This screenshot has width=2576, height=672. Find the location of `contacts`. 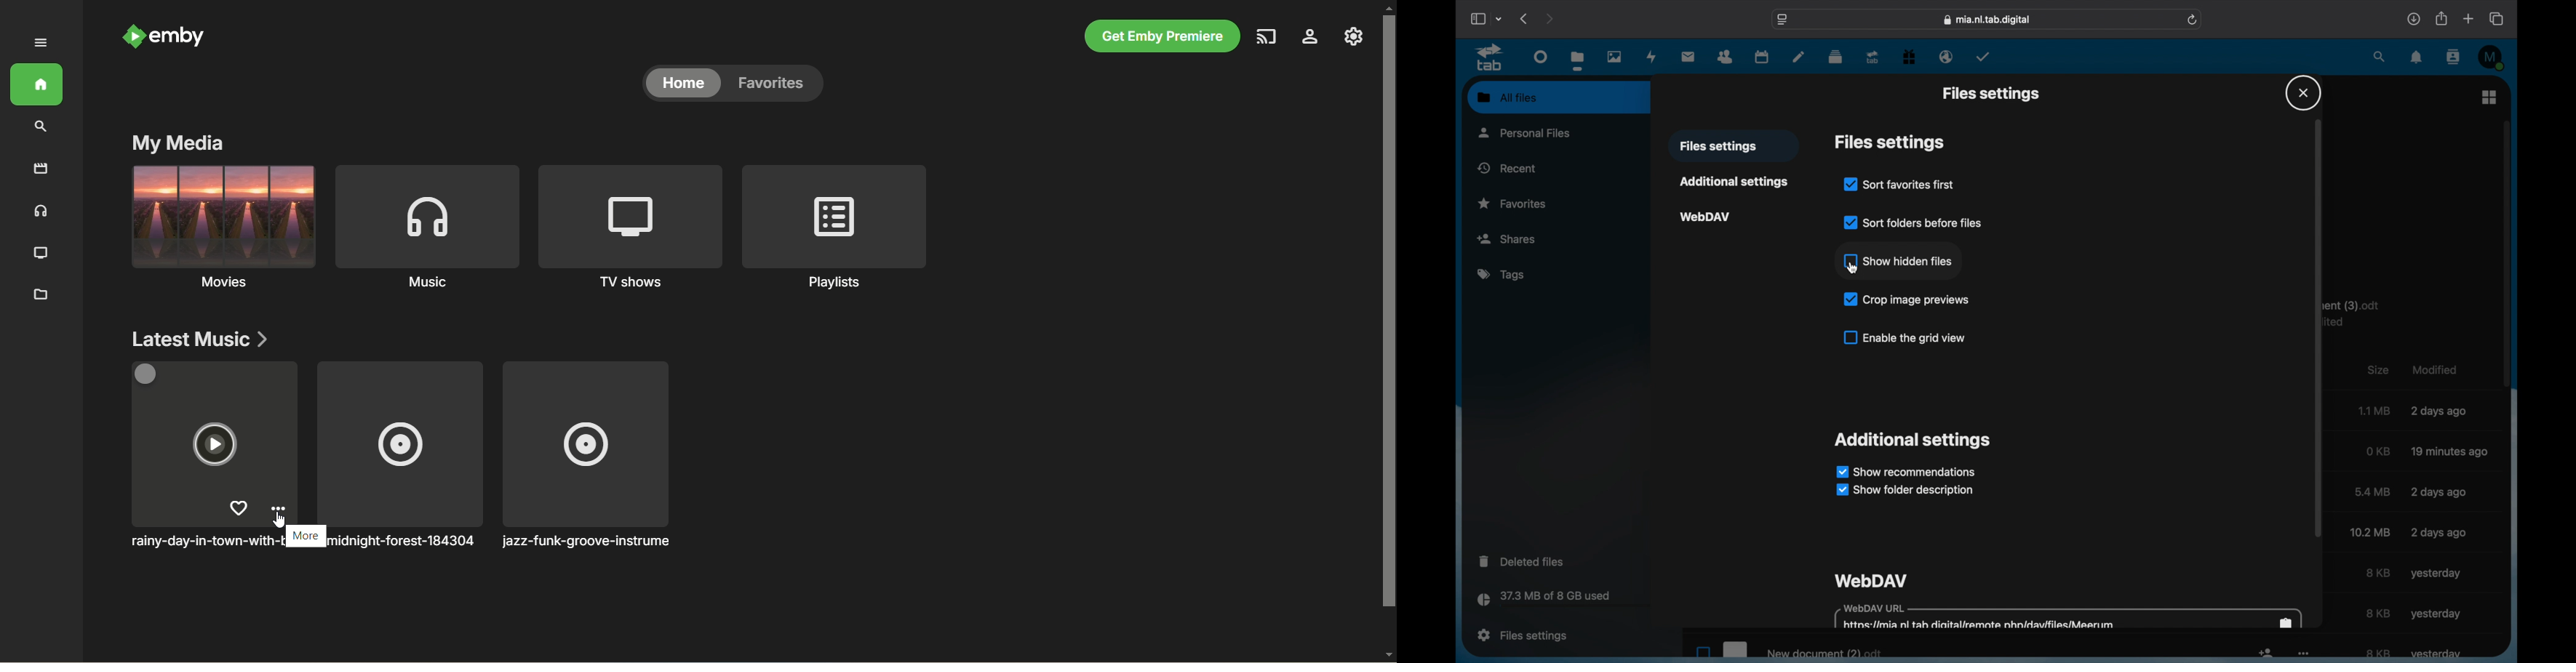

contacts is located at coordinates (1726, 57).